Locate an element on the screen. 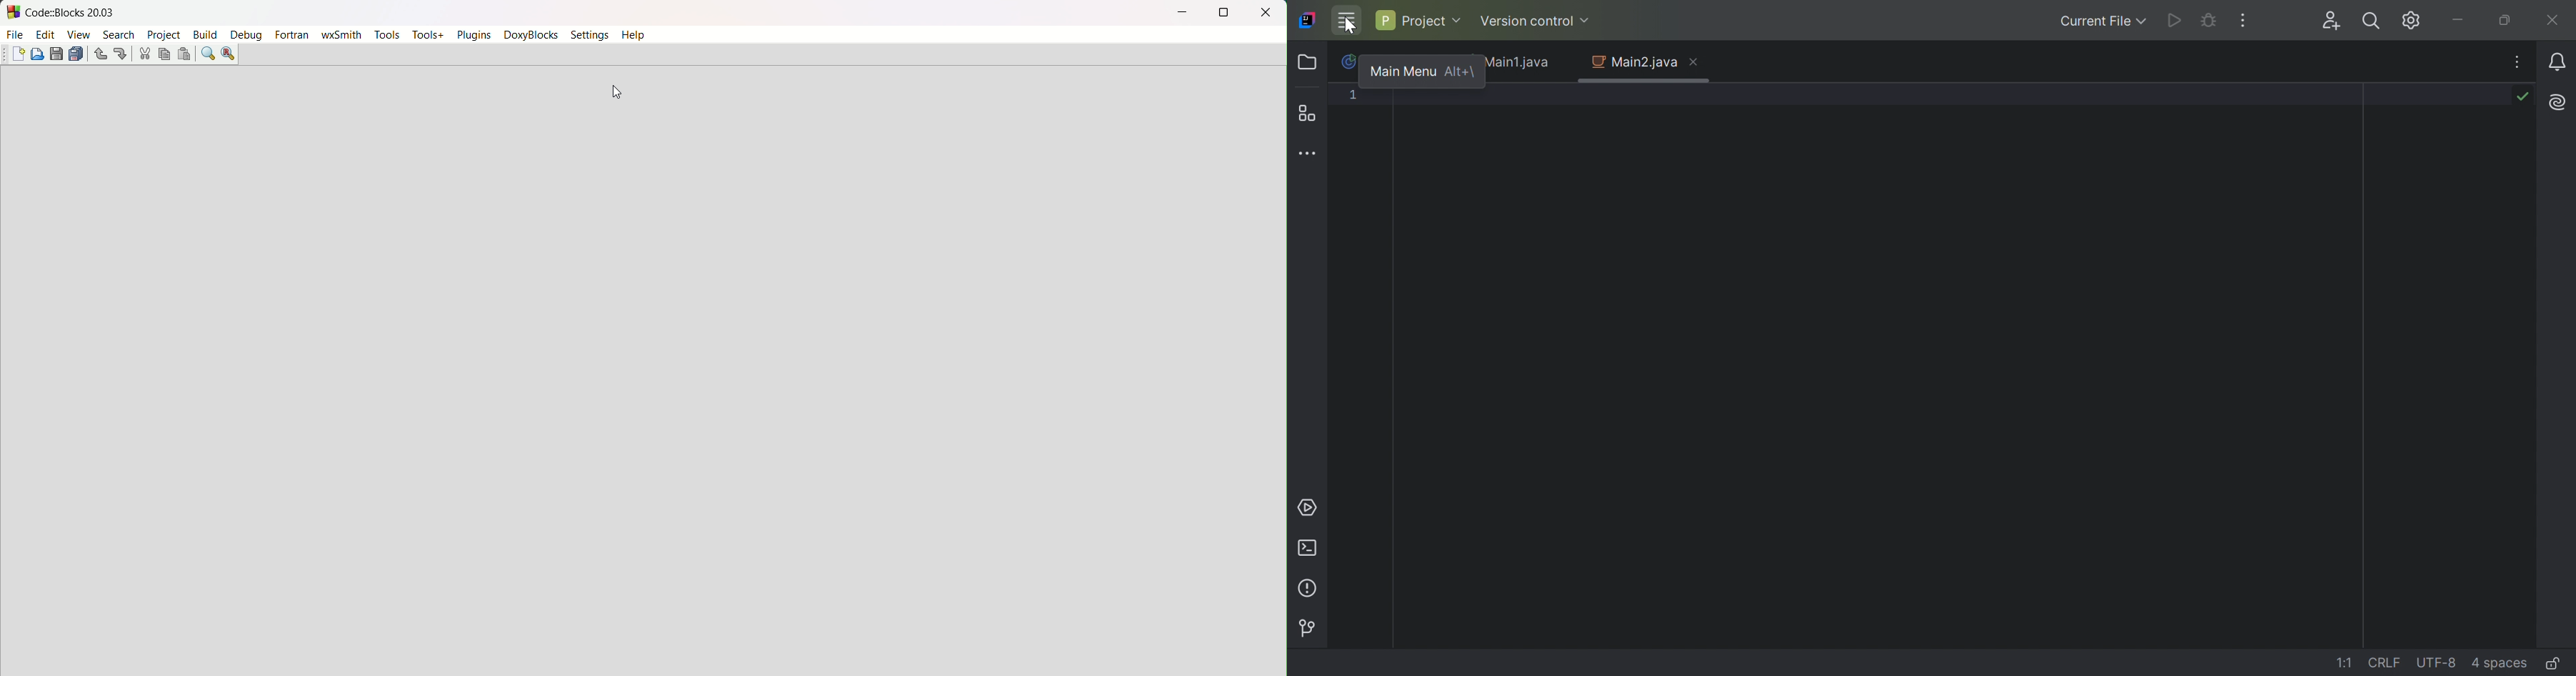 The height and width of the screenshot is (700, 2576). 1:1 is located at coordinates (2347, 663).